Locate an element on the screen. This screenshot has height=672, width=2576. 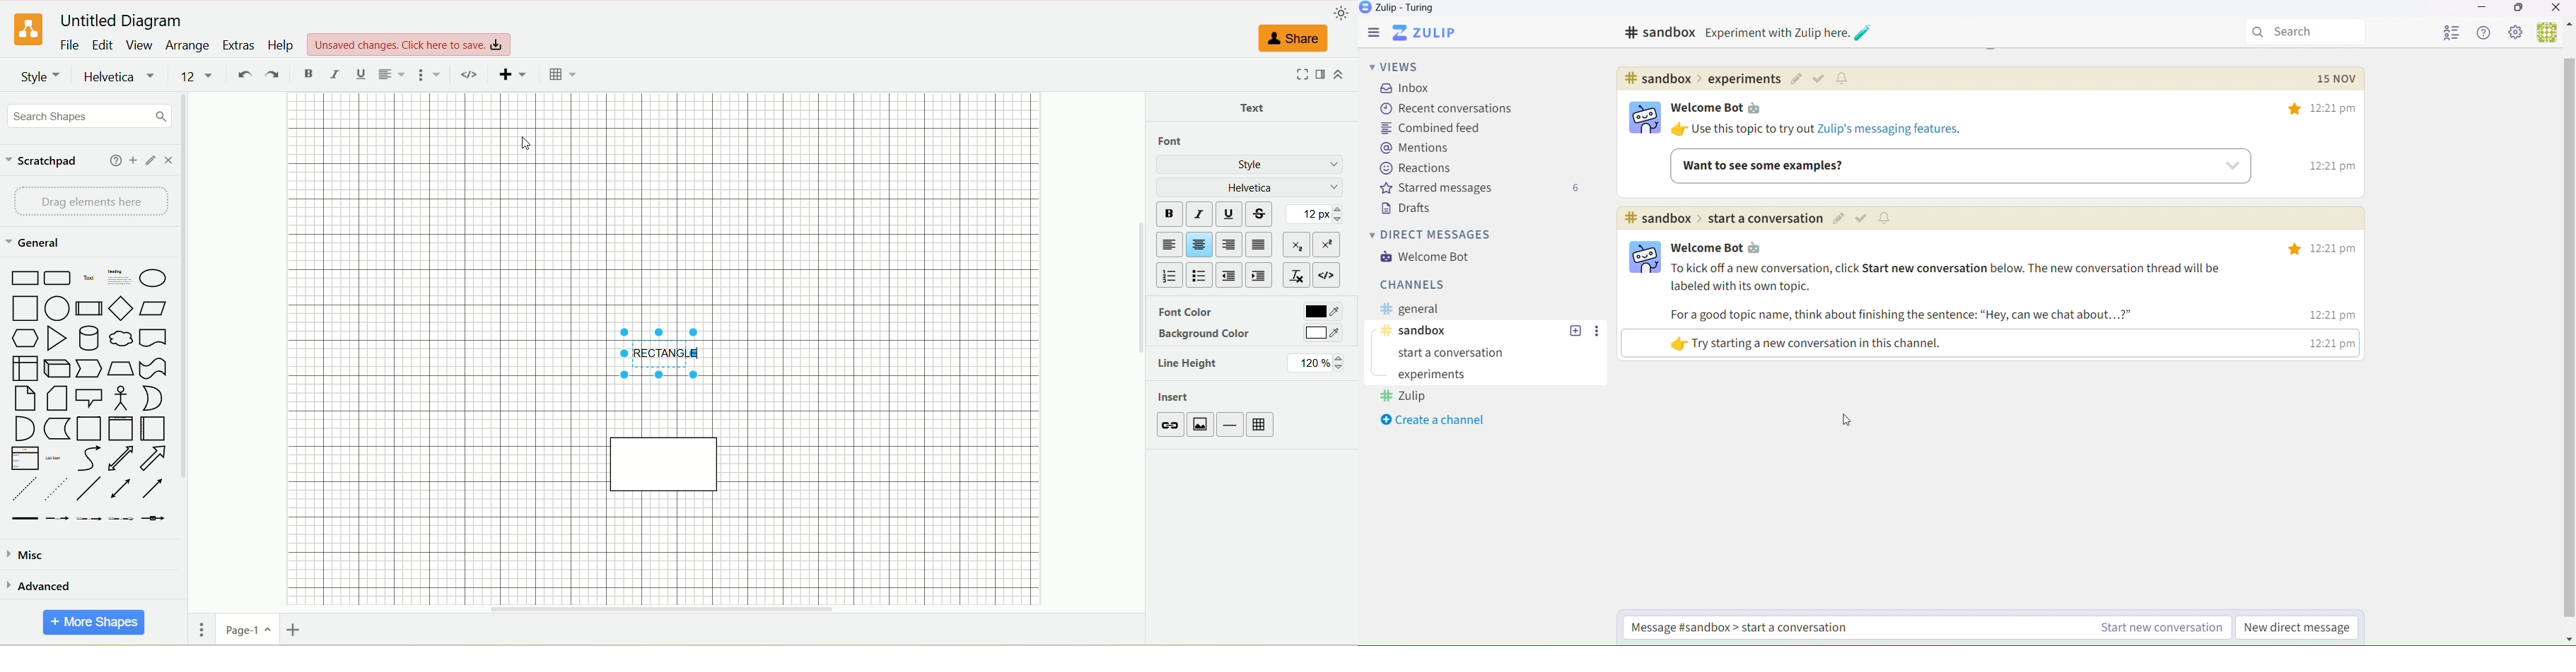
User List is located at coordinates (2453, 33).